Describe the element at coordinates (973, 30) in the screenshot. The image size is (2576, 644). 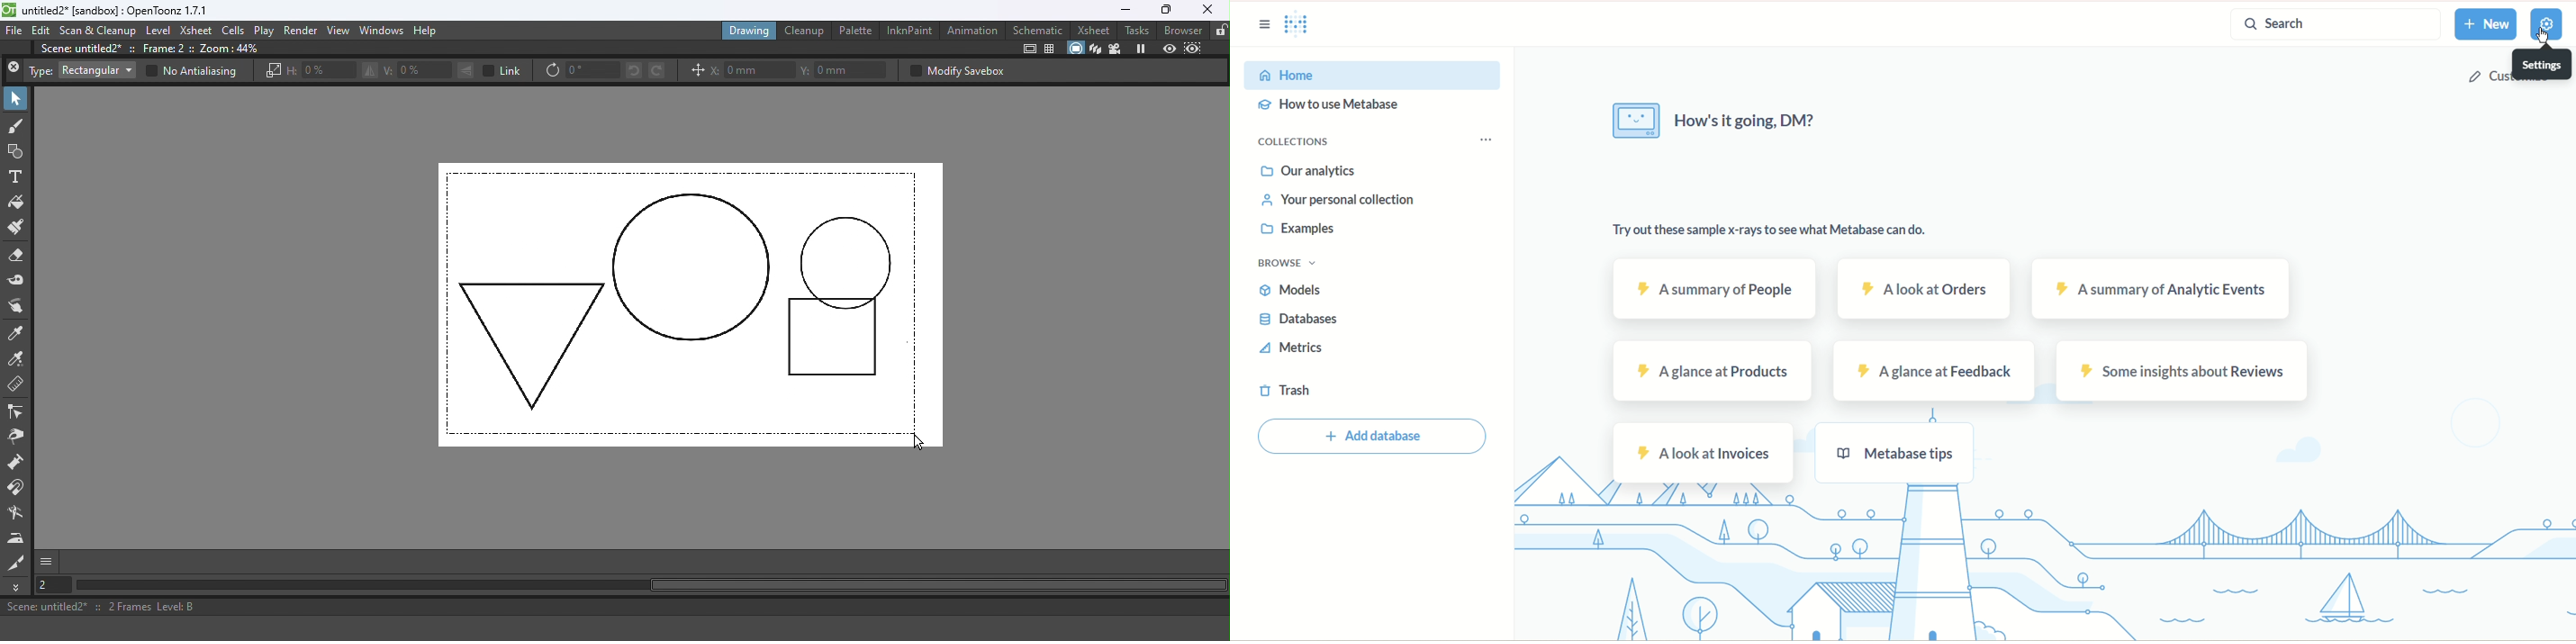
I see `Animation` at that location.